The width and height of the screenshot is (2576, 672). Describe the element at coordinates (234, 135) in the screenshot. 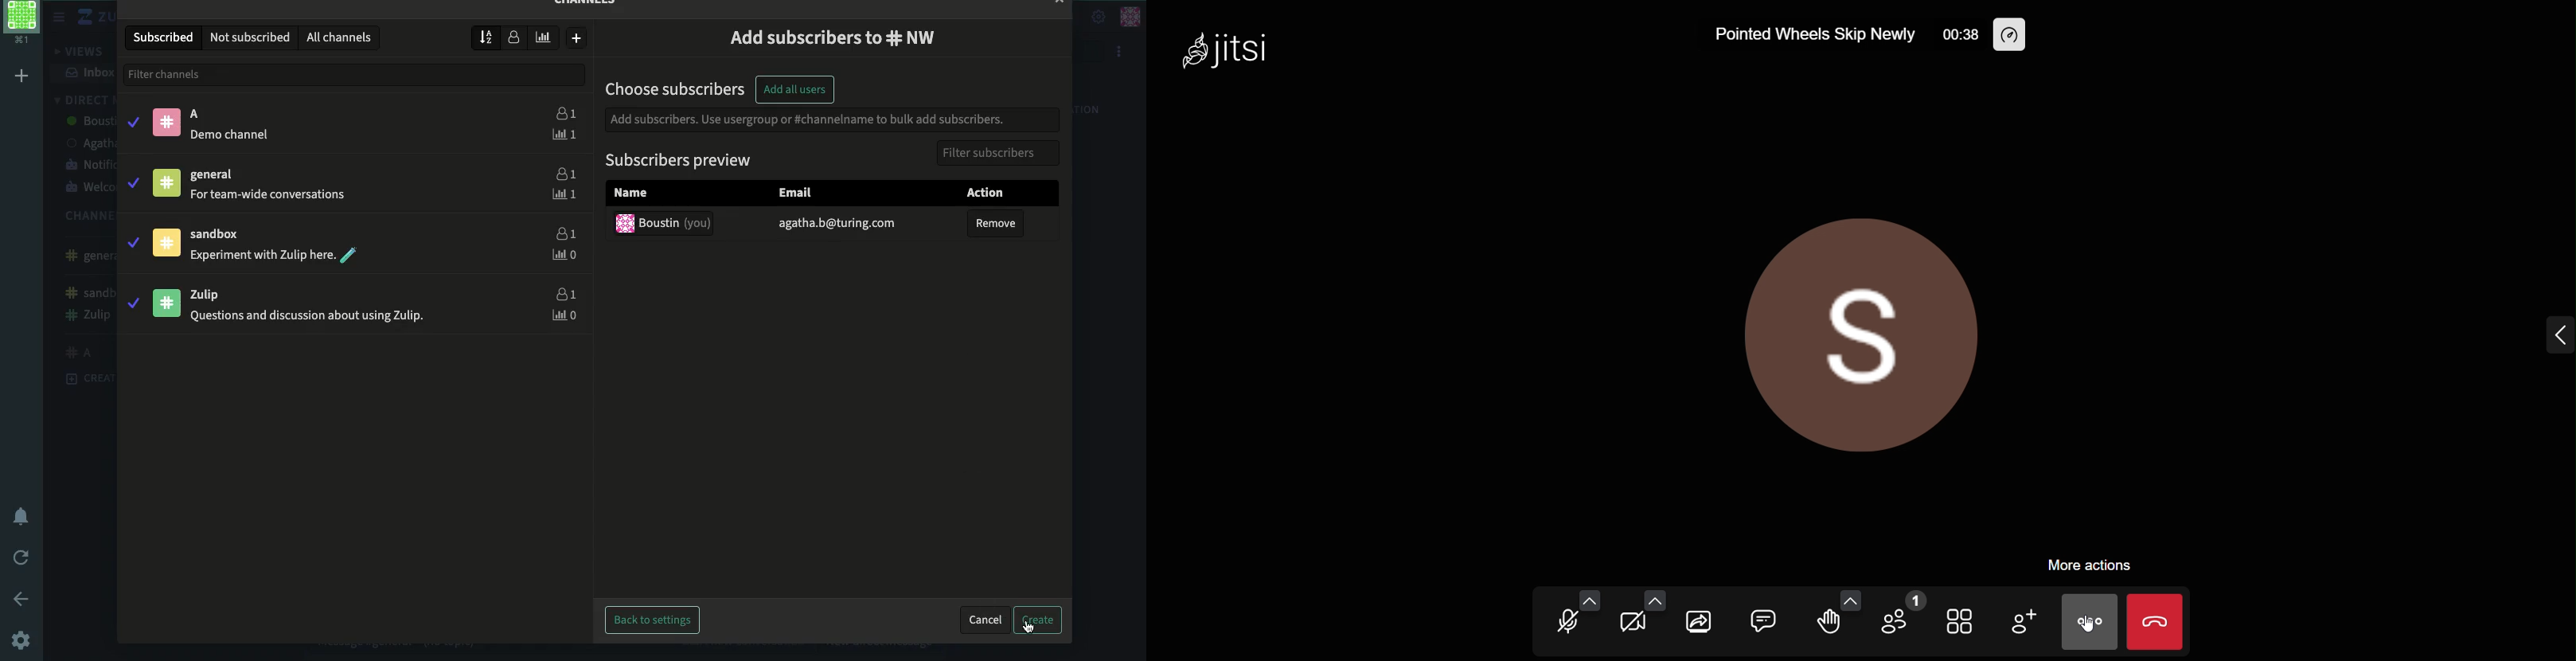

I see `® Demo channel` at that location.